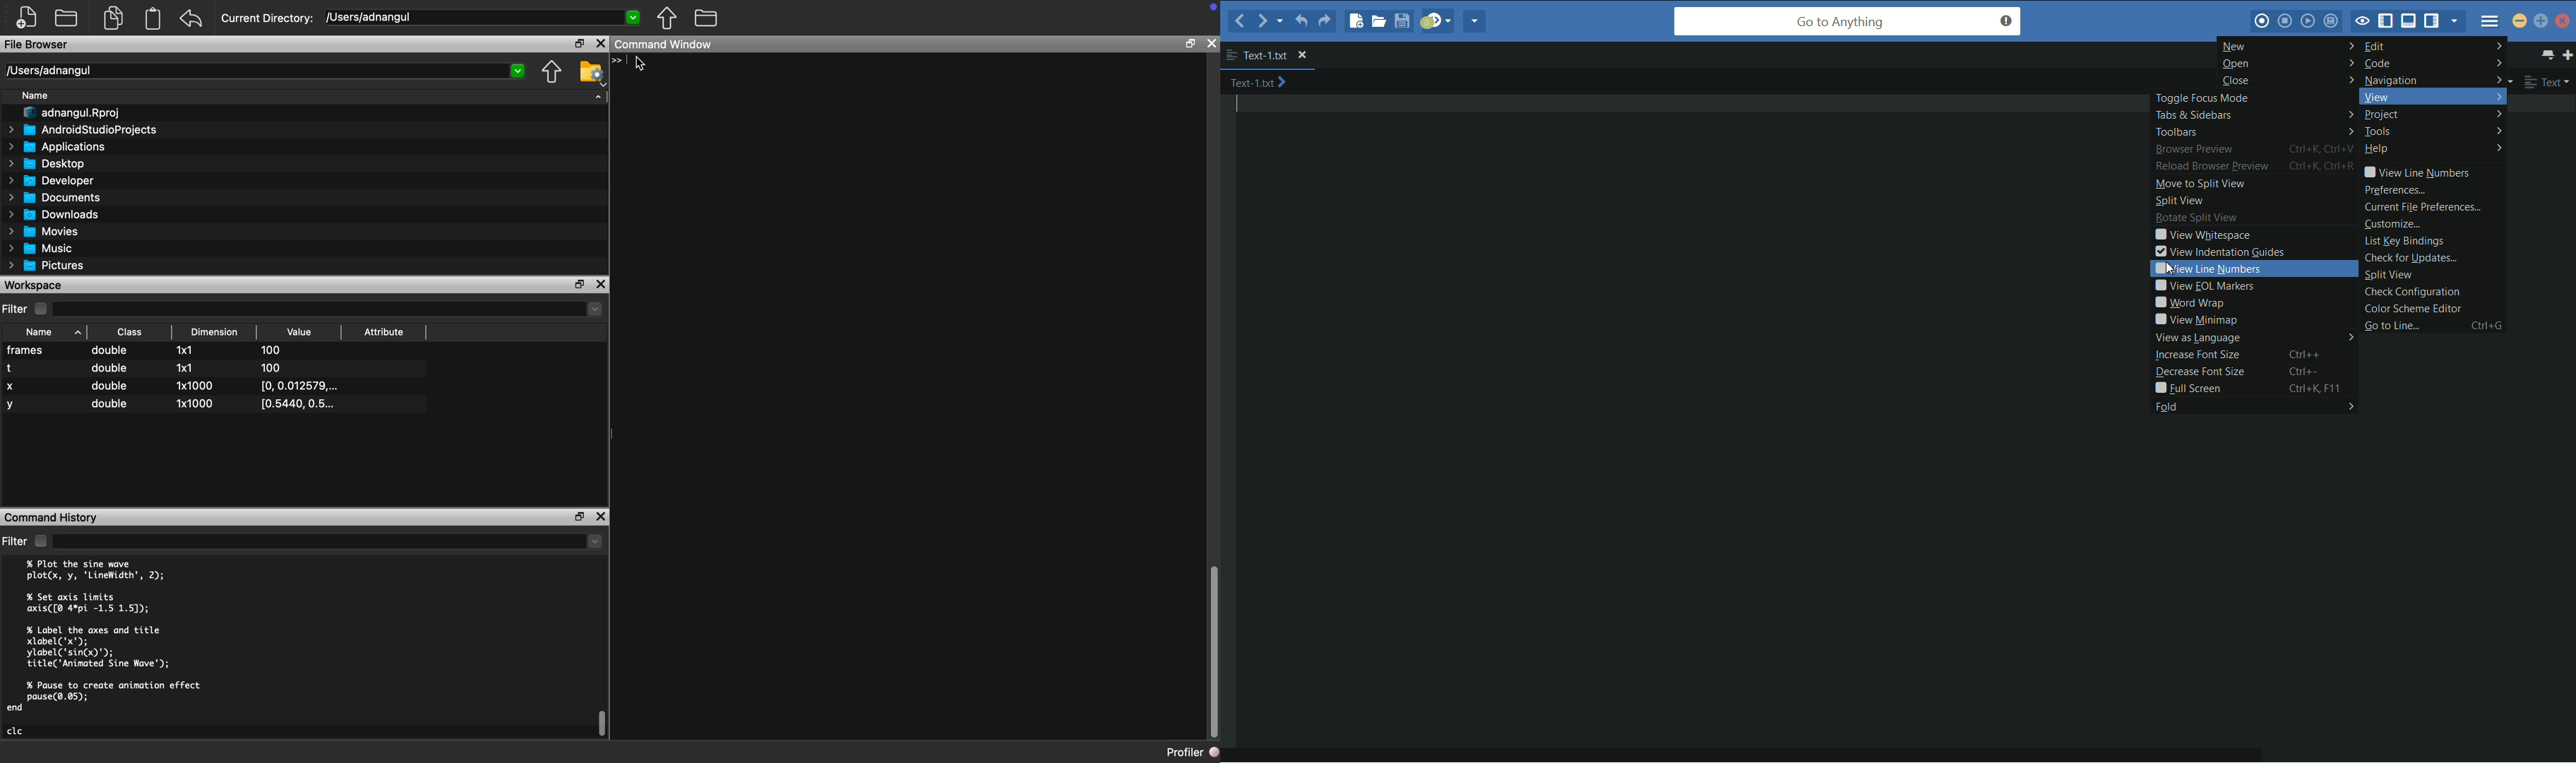 The width and height of the screenshot is (2576, 784). Describe the element at coordinates (2392, 326) in the screenshot. I see `go to line` at that location.